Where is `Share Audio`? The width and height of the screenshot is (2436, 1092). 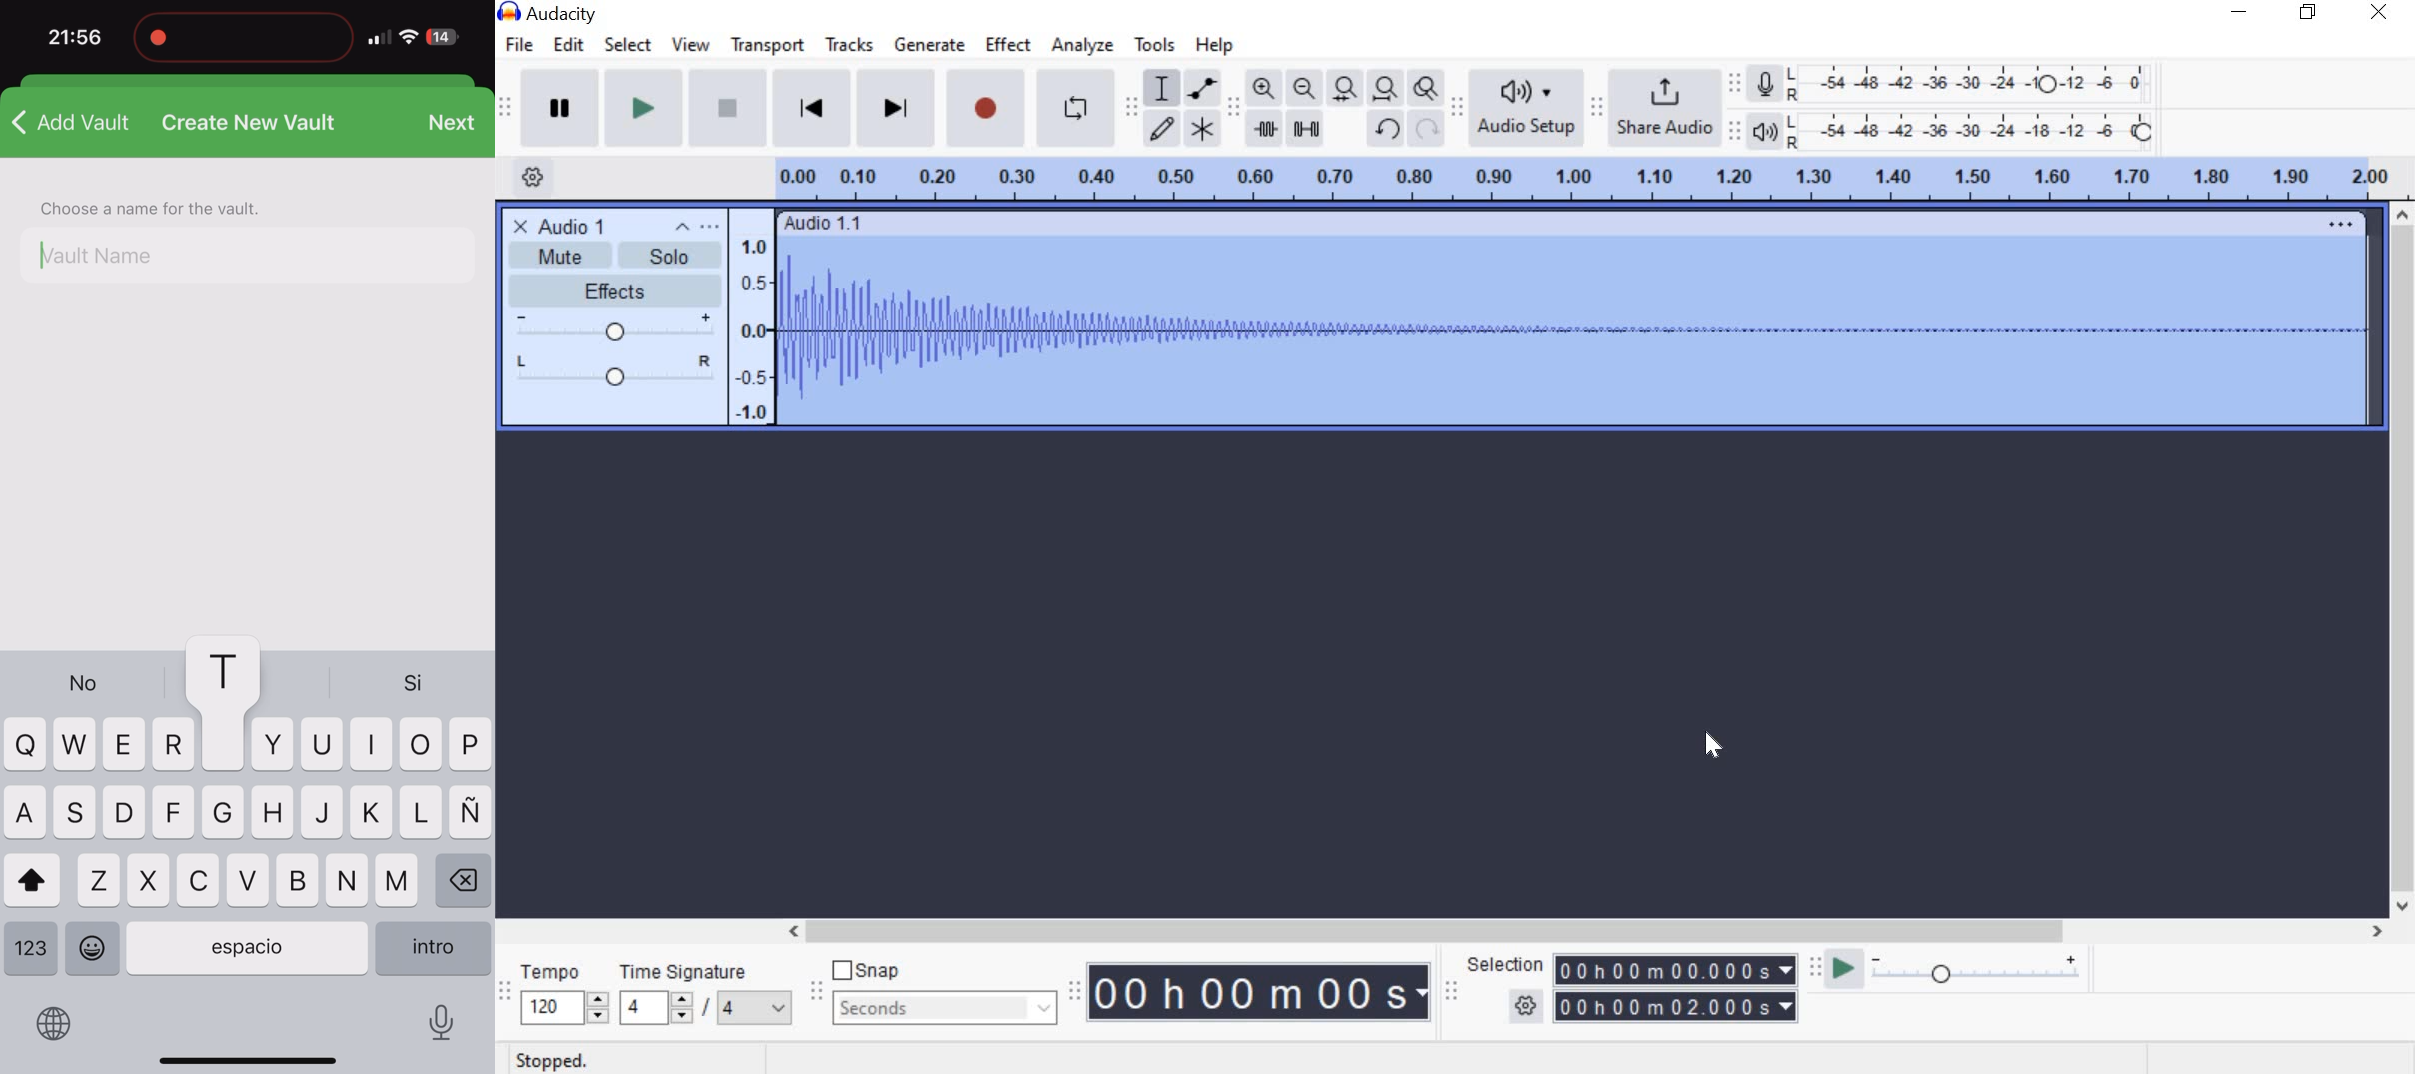 Share Audio is located at coordinates (1661, 104).